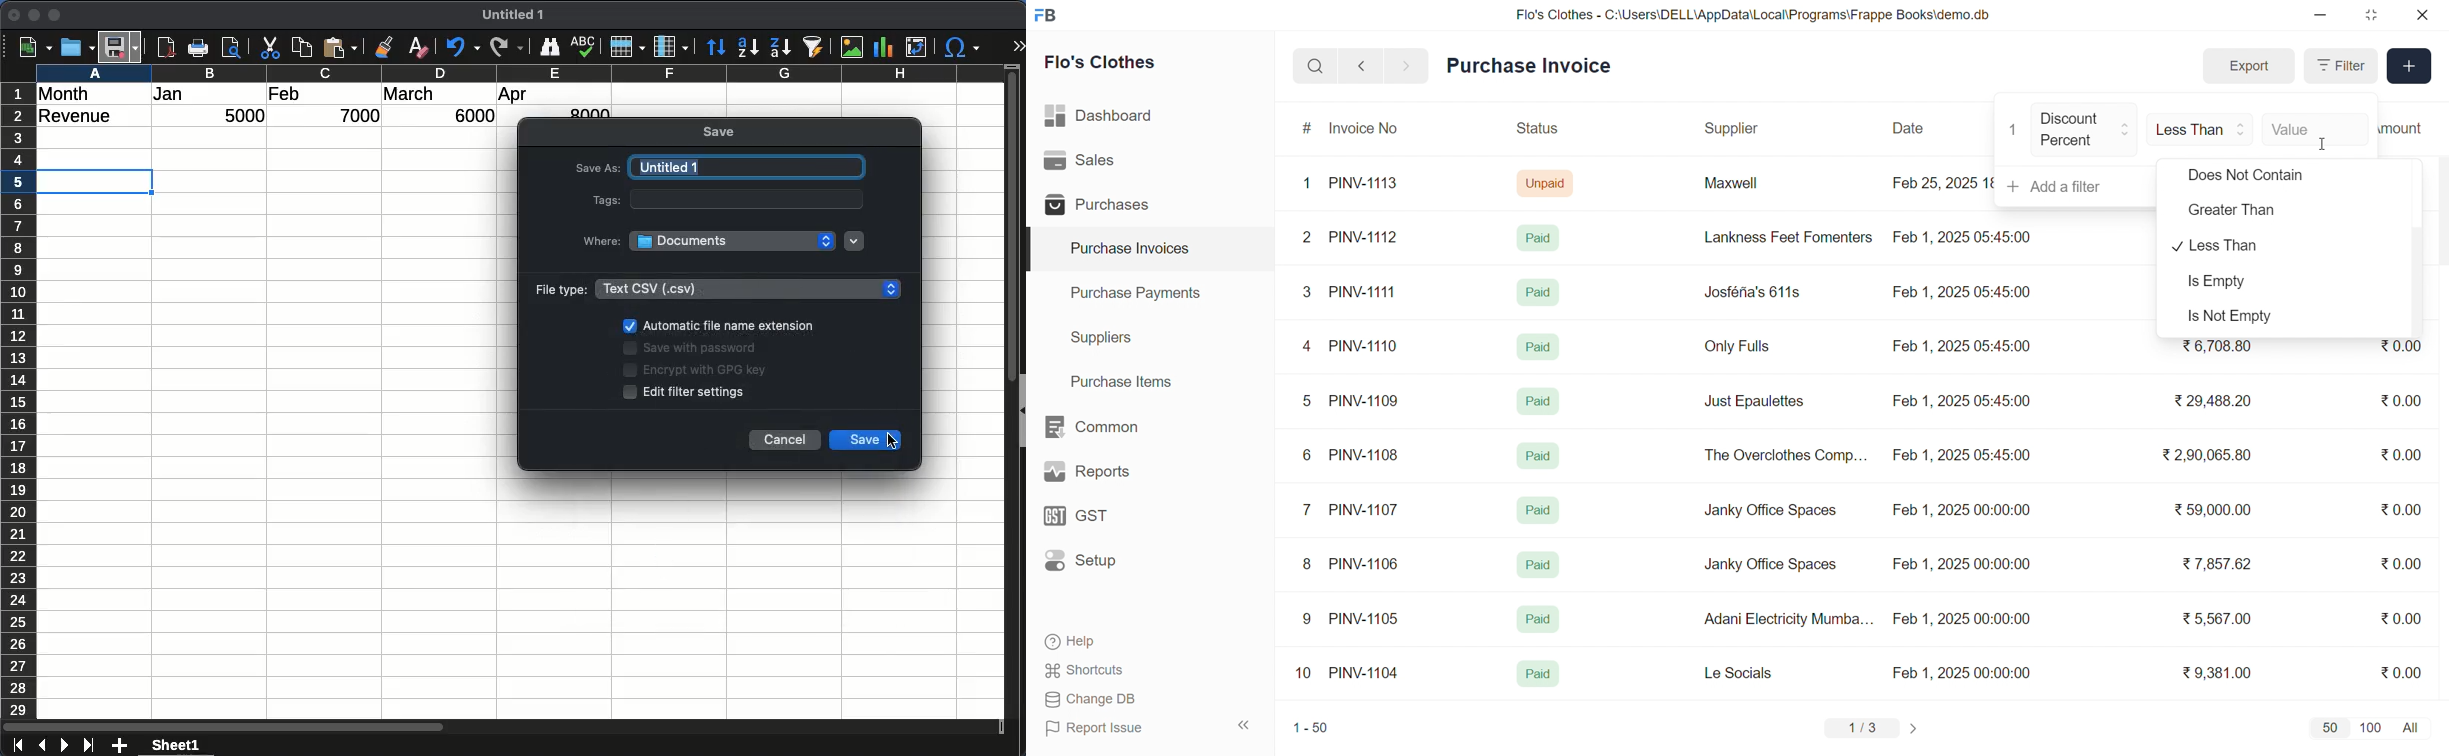 This screenshot has width=2464, height=756. Describe the element at coordinates (1783, 454) in the screenshot. I see `The Overclothes Comp...` at that location.